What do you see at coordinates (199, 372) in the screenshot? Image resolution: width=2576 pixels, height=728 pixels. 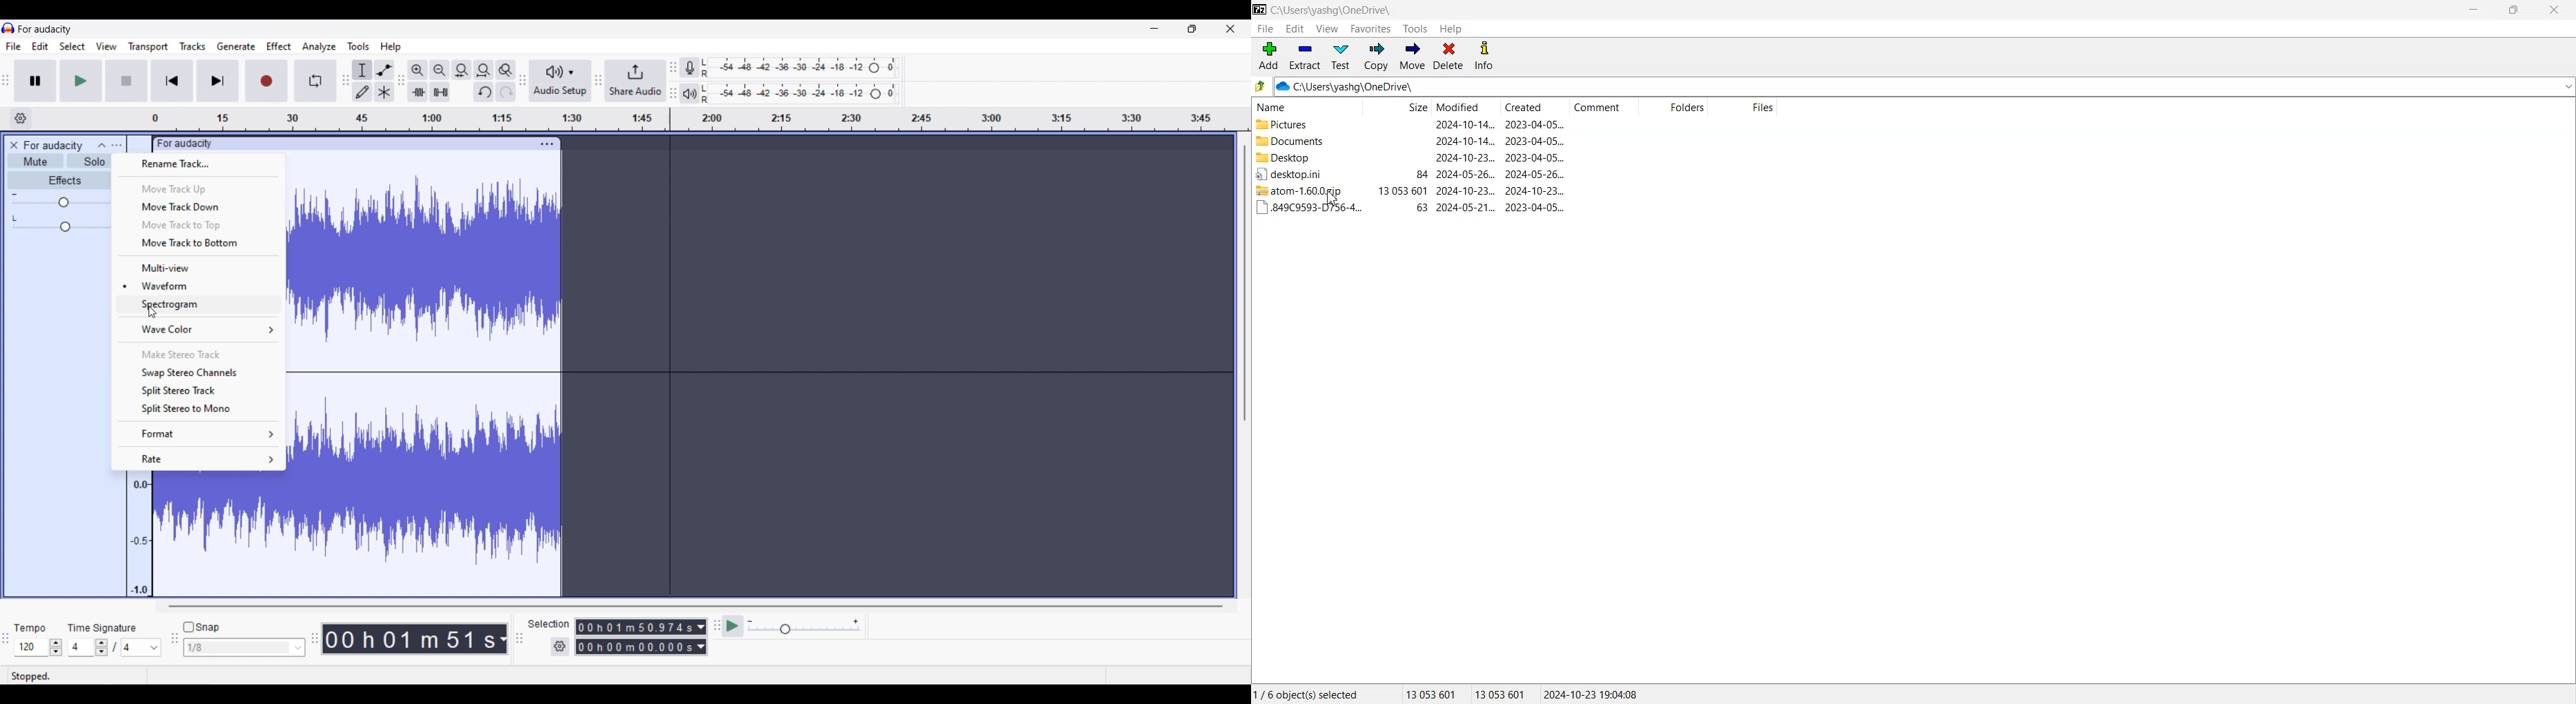 I see `Swap stereo channels` at bounding box center [199, 372].